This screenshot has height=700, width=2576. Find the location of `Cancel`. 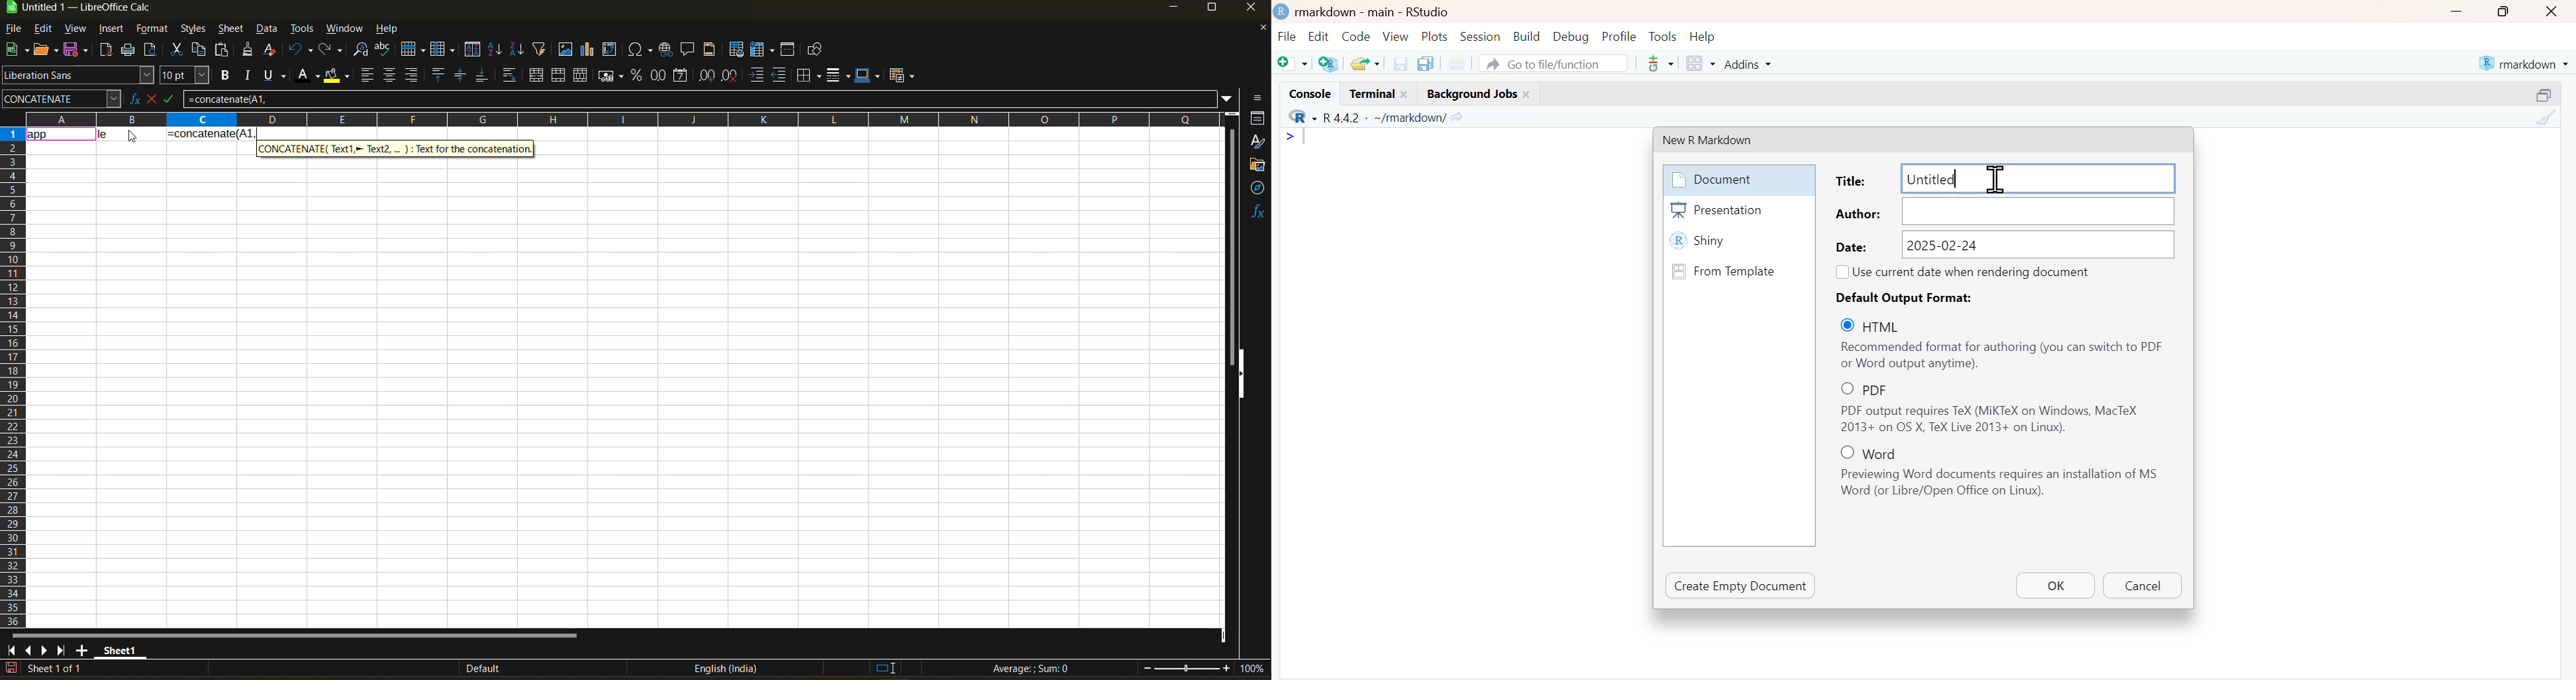

Cancel is located at coordinates (2141, 586).